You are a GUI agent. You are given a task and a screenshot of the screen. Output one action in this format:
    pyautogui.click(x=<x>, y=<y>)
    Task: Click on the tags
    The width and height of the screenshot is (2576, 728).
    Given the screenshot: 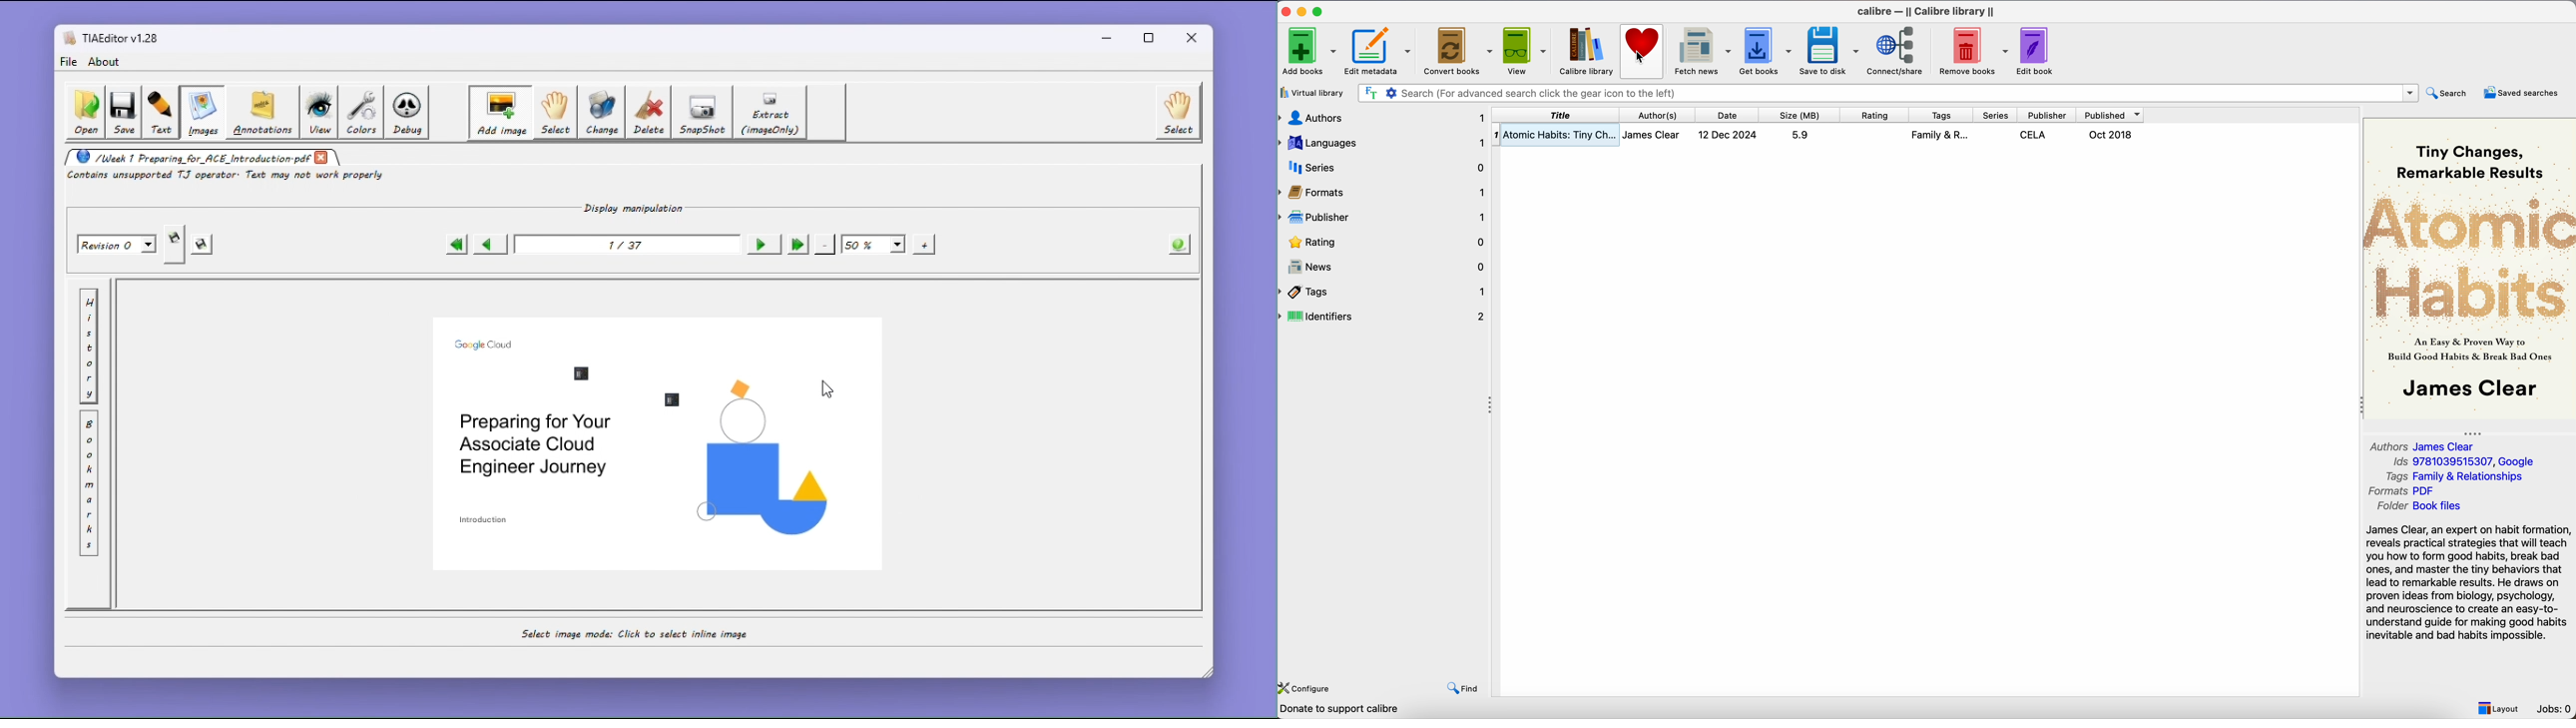 What is the action you would take?
    pyautogui.click(x=2455, y=476)
    